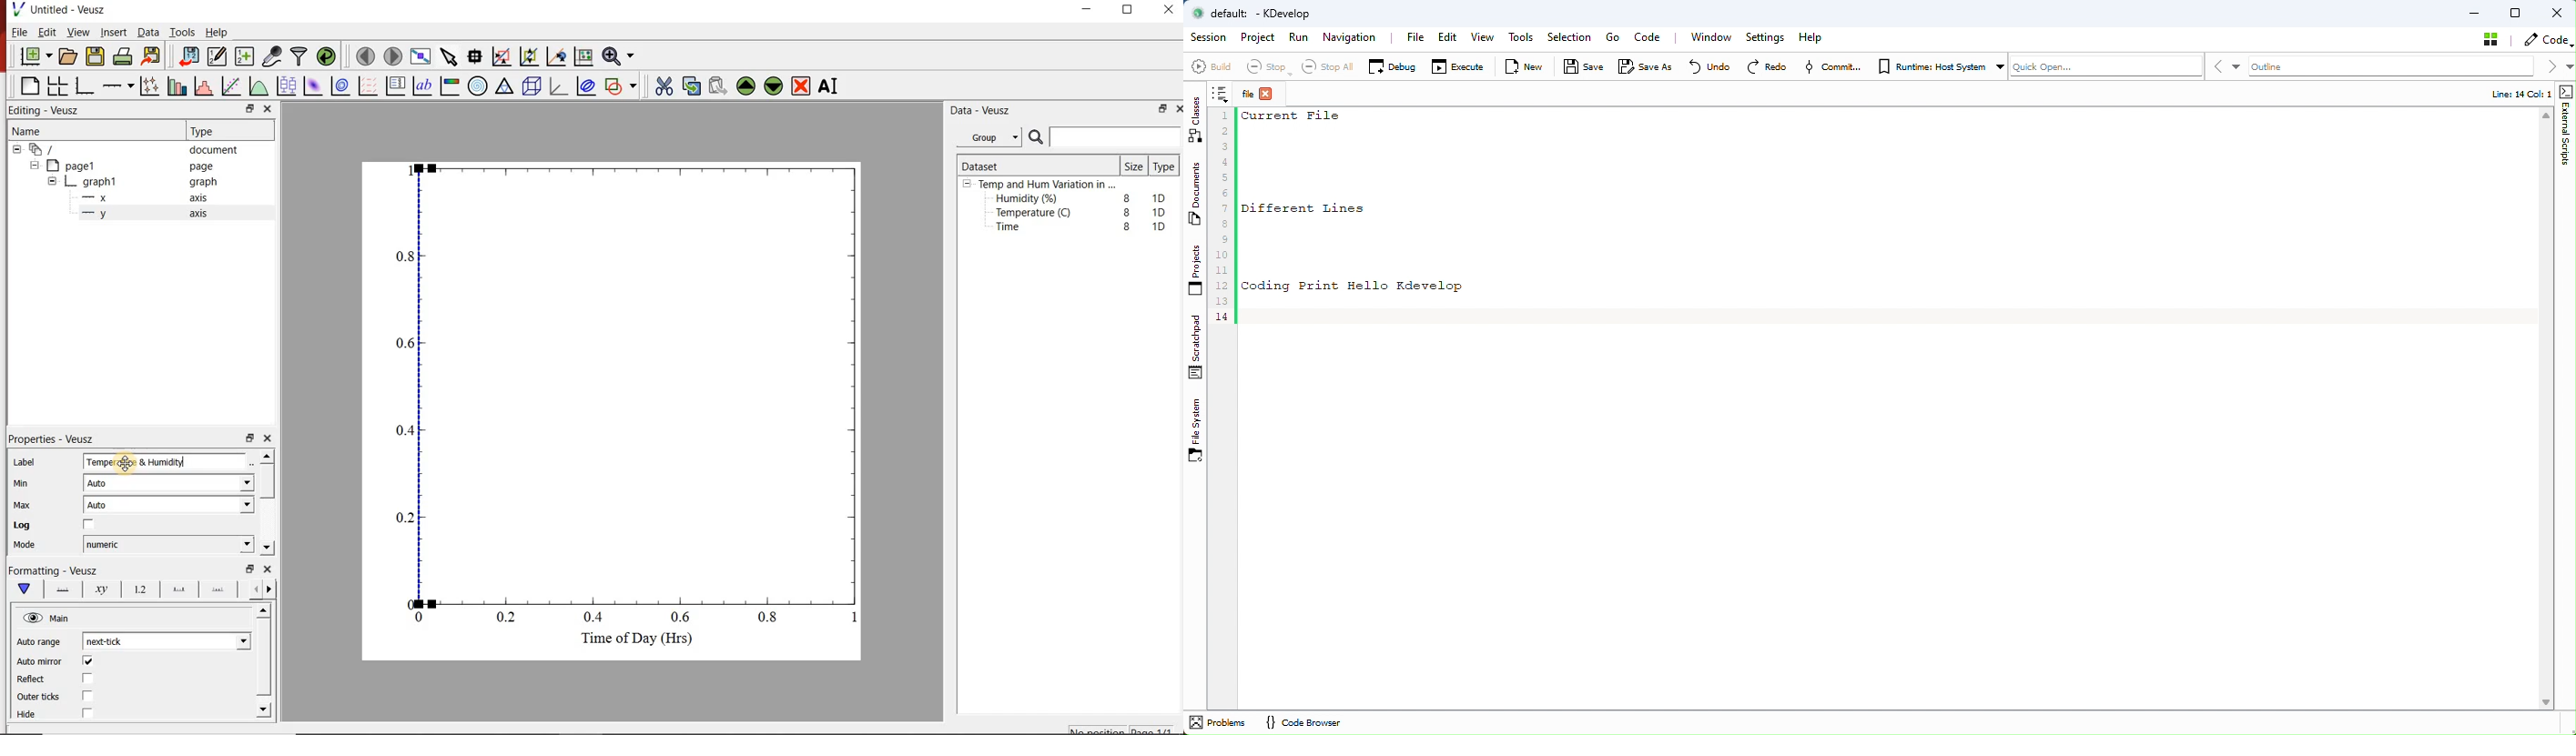  Describe the element at coordinates (1226, 216) in the screenshot. I see `After last action` at that location.